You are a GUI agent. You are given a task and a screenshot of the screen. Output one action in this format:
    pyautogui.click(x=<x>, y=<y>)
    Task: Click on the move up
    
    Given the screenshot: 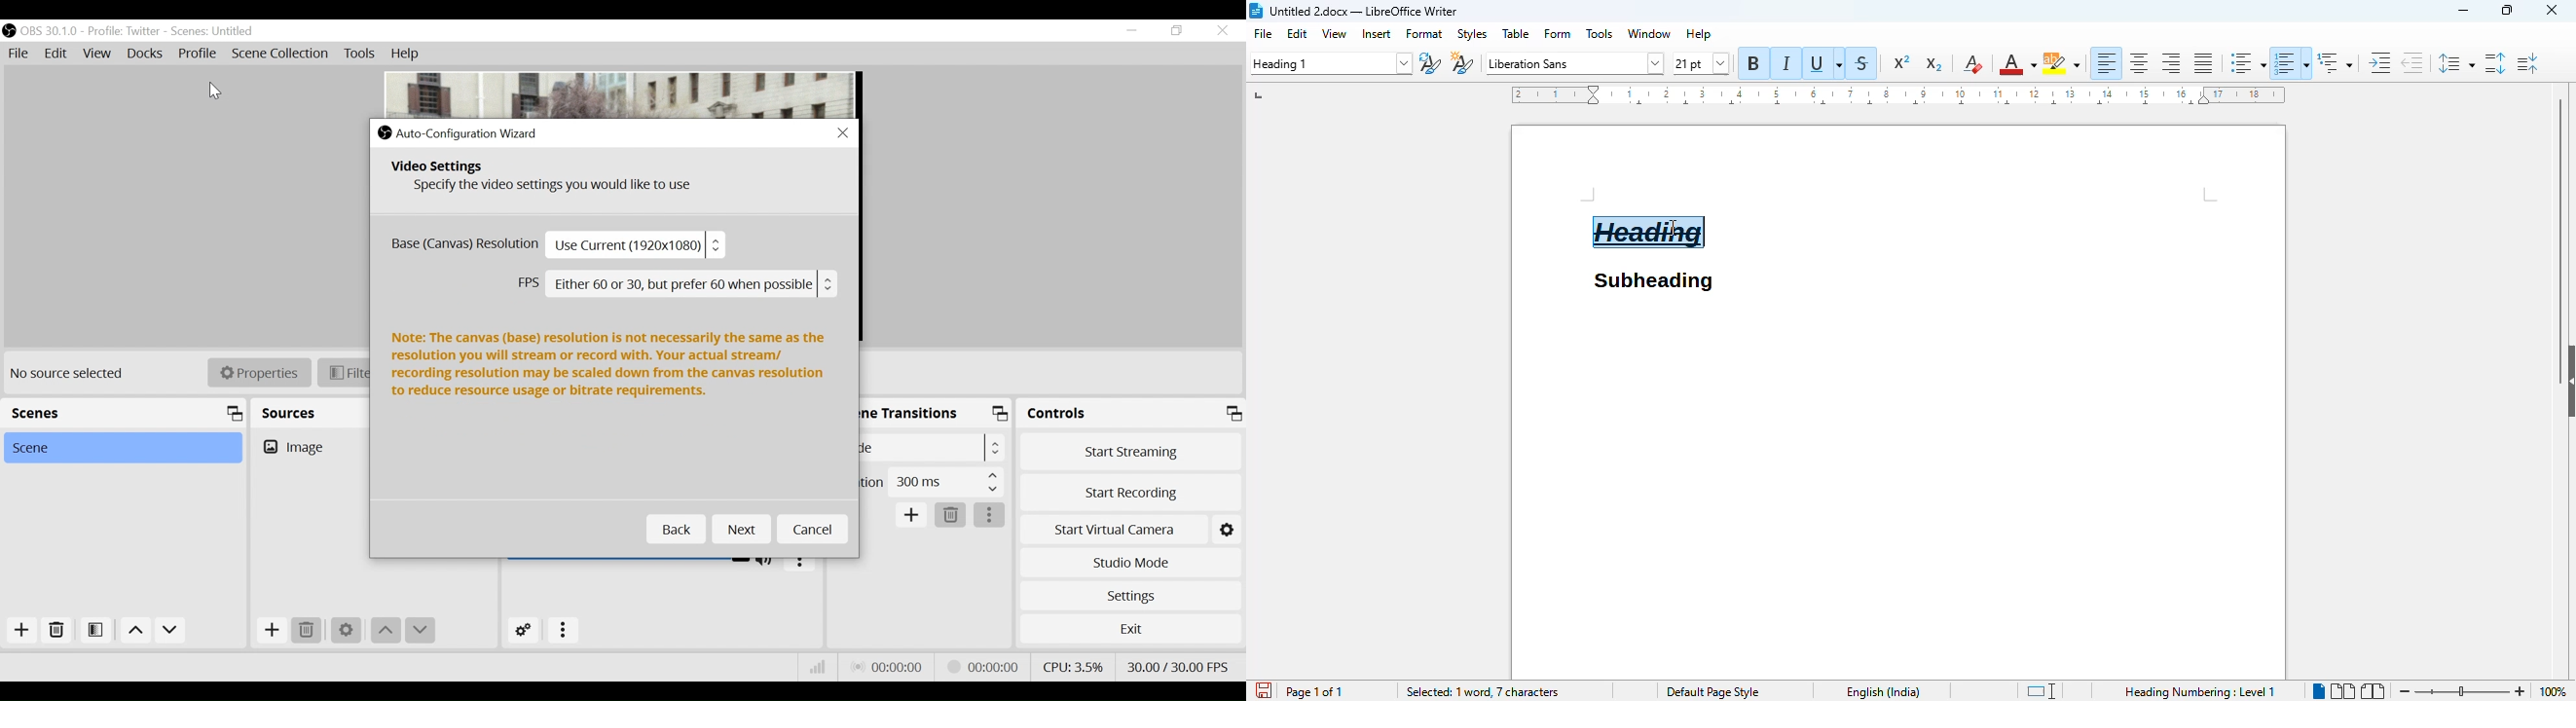 What is the action you would take?
    pyautogui.click(x=135, y=631)
    